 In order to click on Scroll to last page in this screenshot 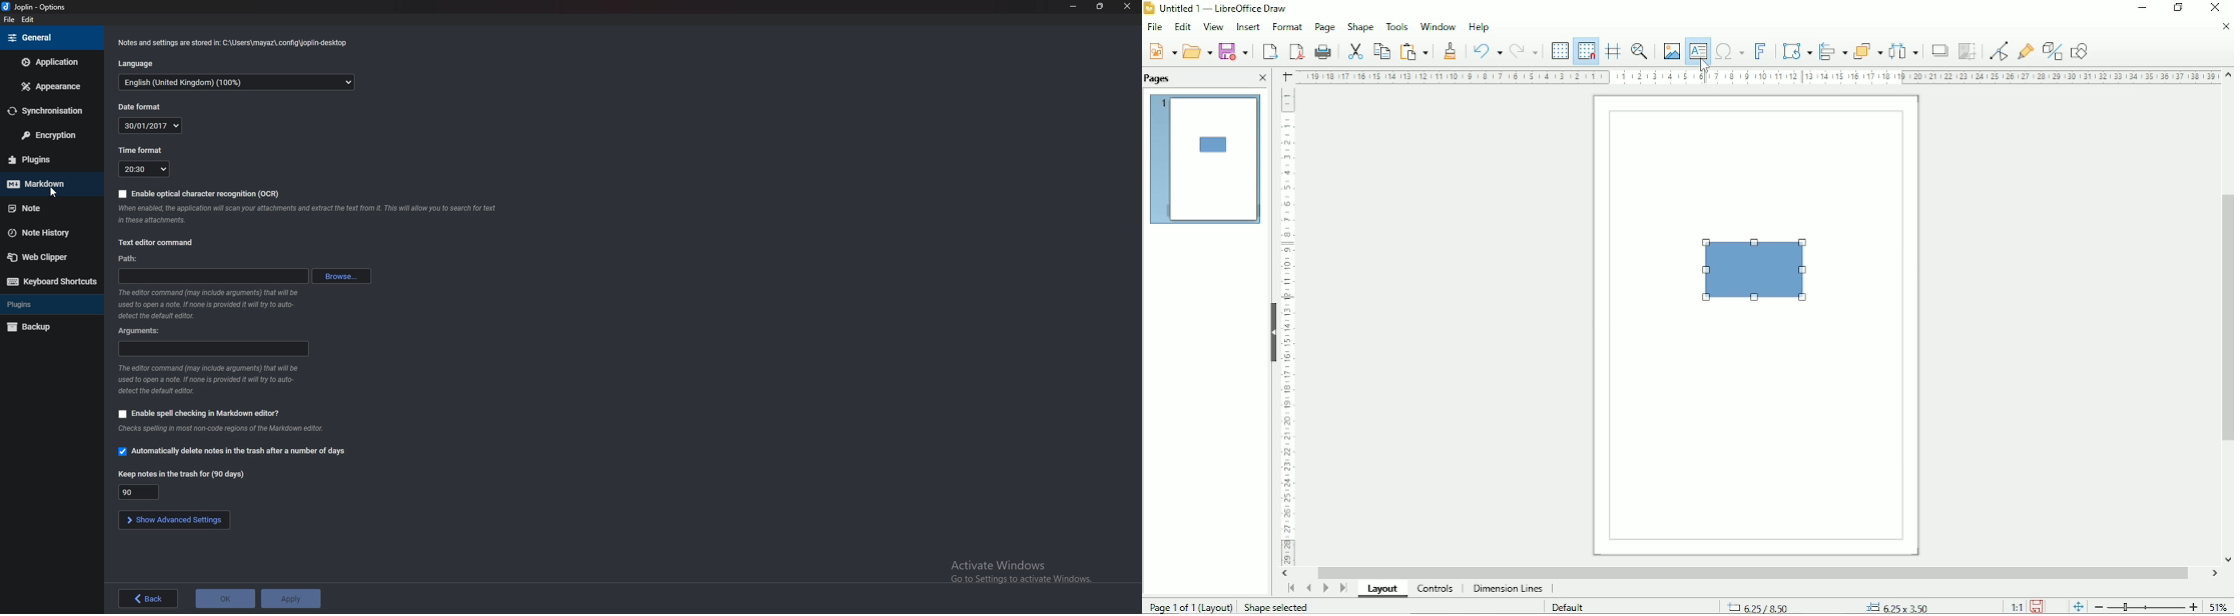, I will do `click(1343, 588)`.